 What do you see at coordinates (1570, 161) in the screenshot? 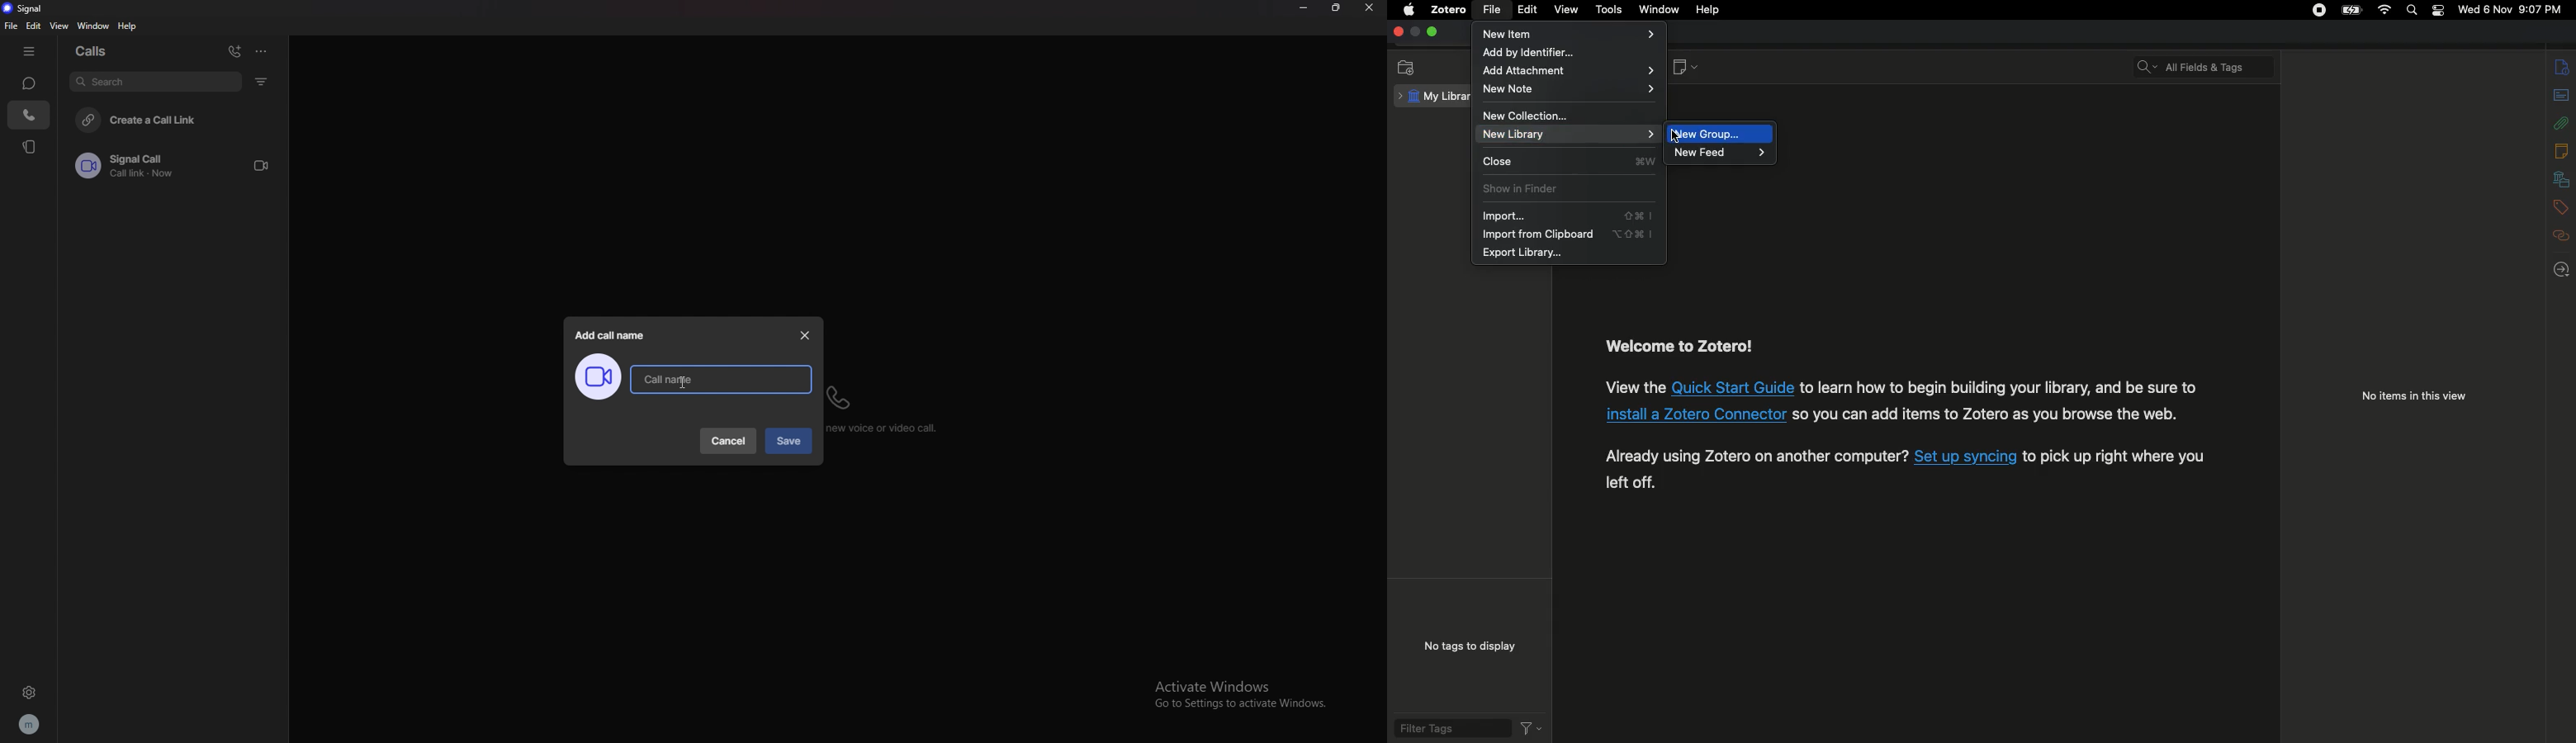
I see `Close` at bounding box center [1570, 161].